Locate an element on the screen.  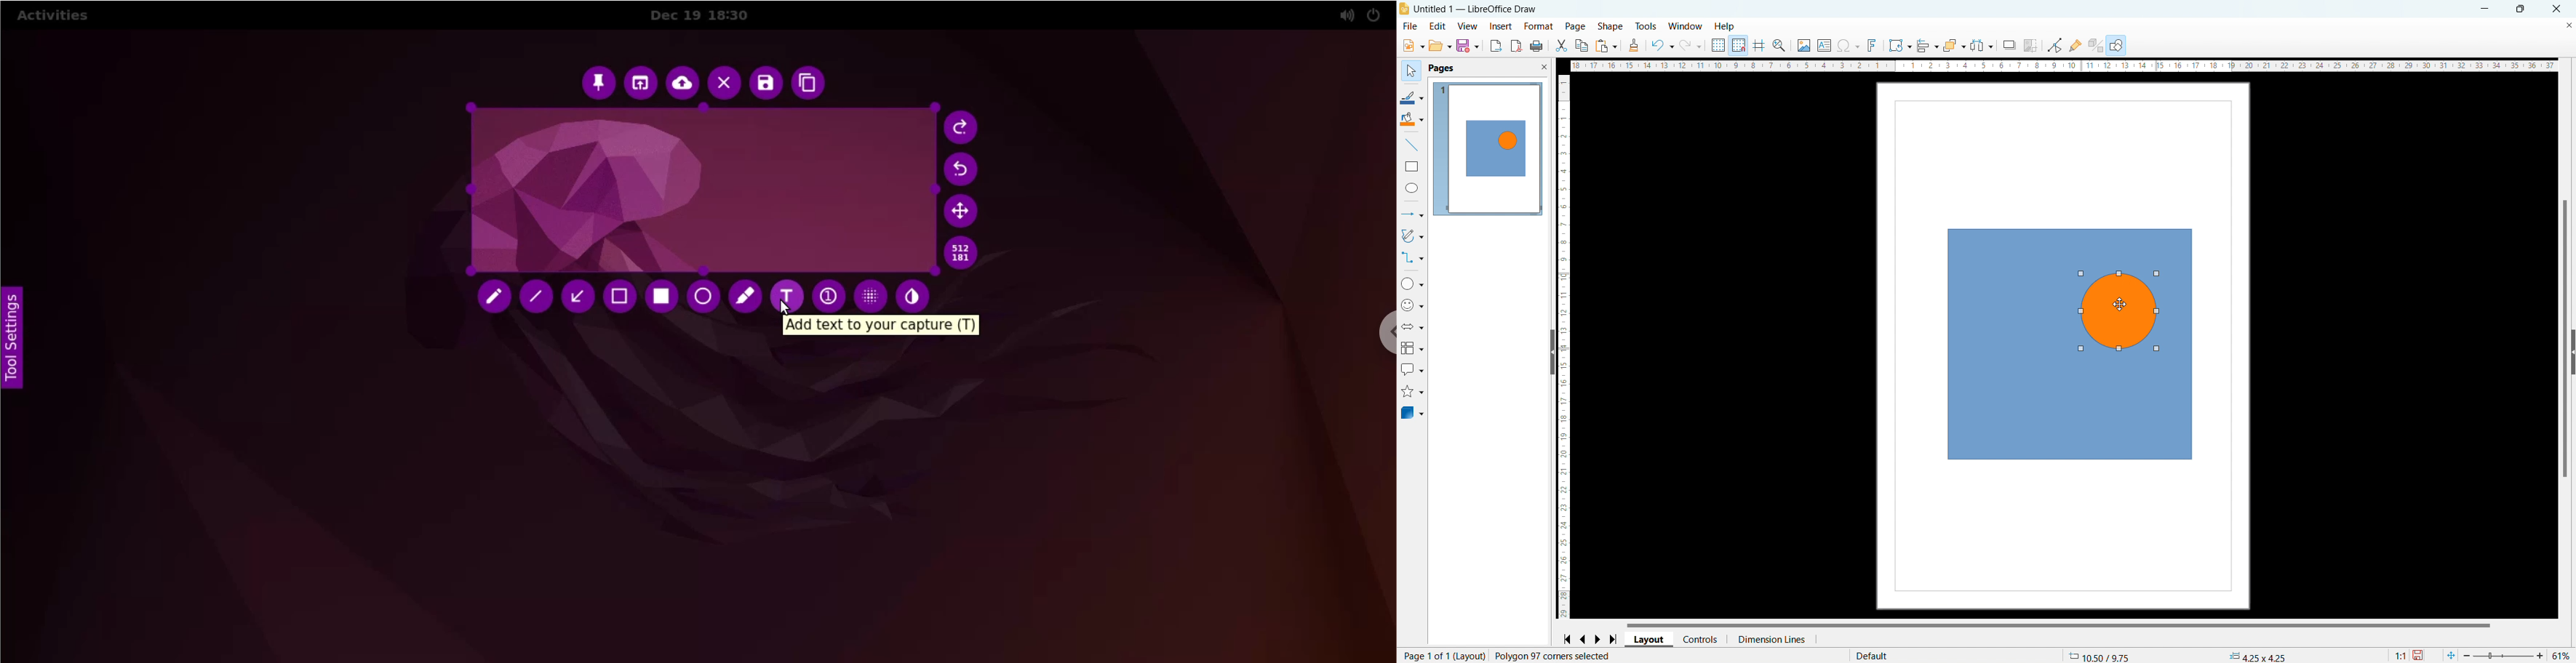
insert special characters is located at coordinates (1849, 46).